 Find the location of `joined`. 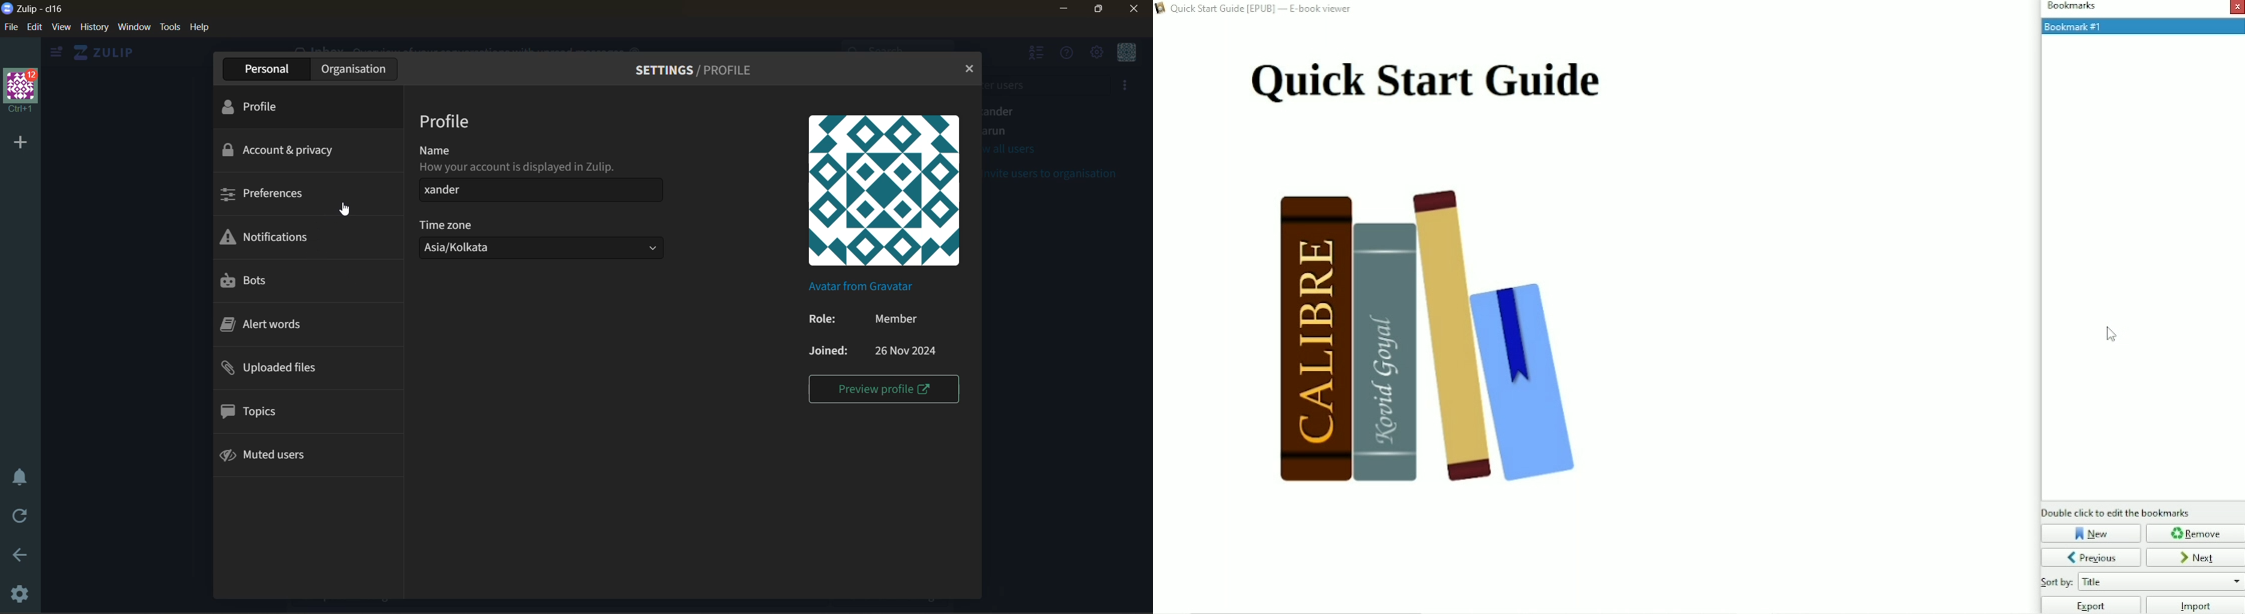

joined is located at coordinates (877, 350).